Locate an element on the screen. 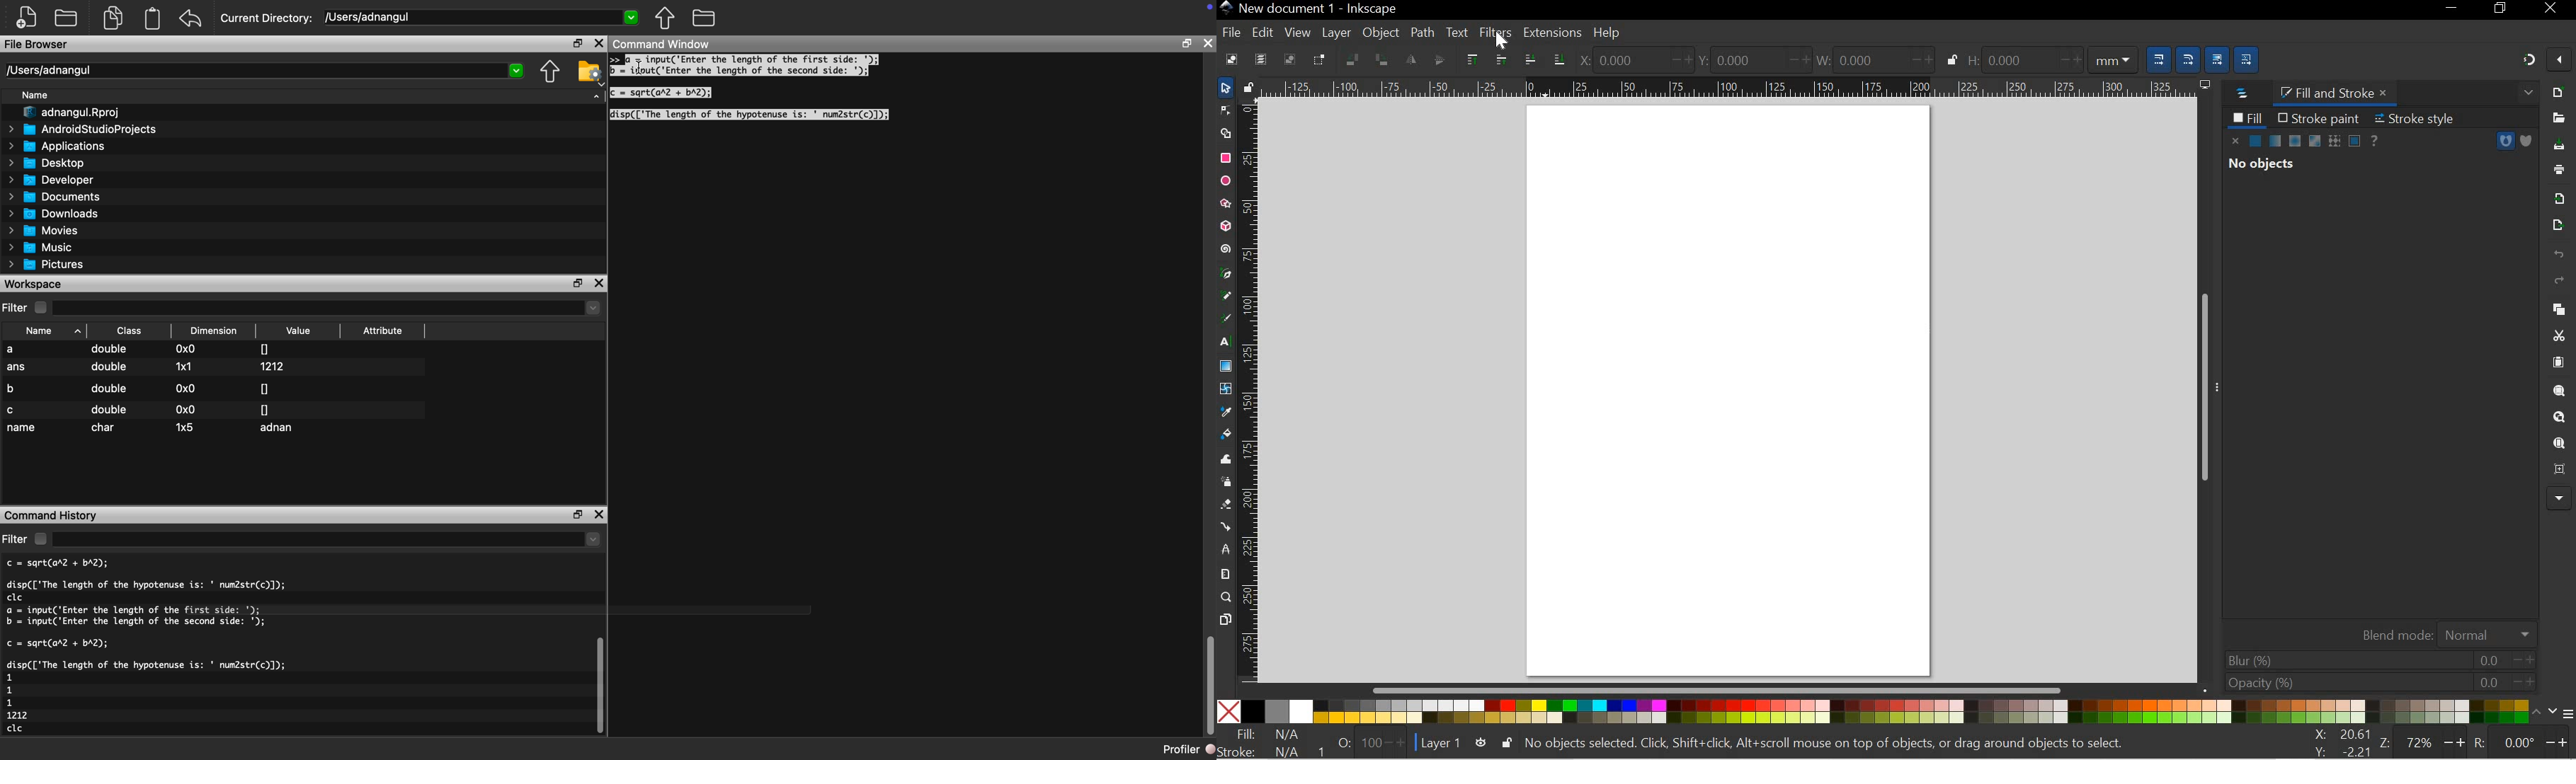 This screenshot has width=2576, height=784. 1212 is located at coordinates (275, 366).